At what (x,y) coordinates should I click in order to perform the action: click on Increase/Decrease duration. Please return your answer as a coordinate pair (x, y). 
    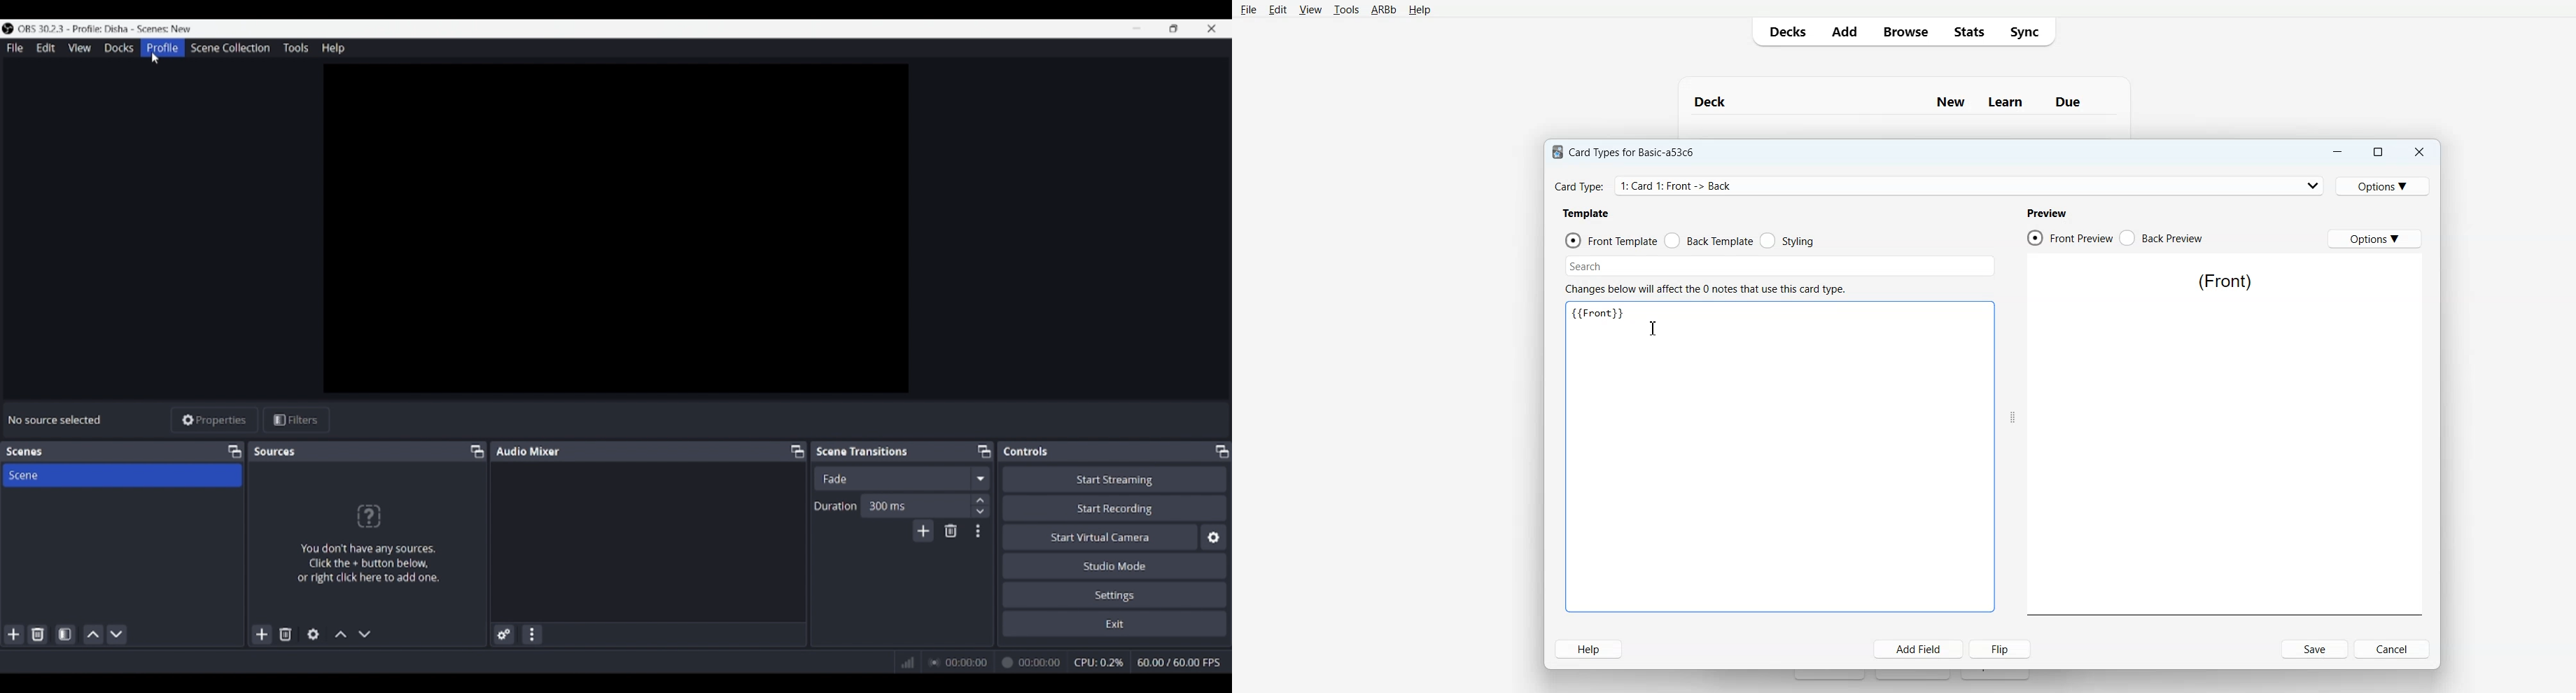
    Looking at the image, I should click on (981, 505).